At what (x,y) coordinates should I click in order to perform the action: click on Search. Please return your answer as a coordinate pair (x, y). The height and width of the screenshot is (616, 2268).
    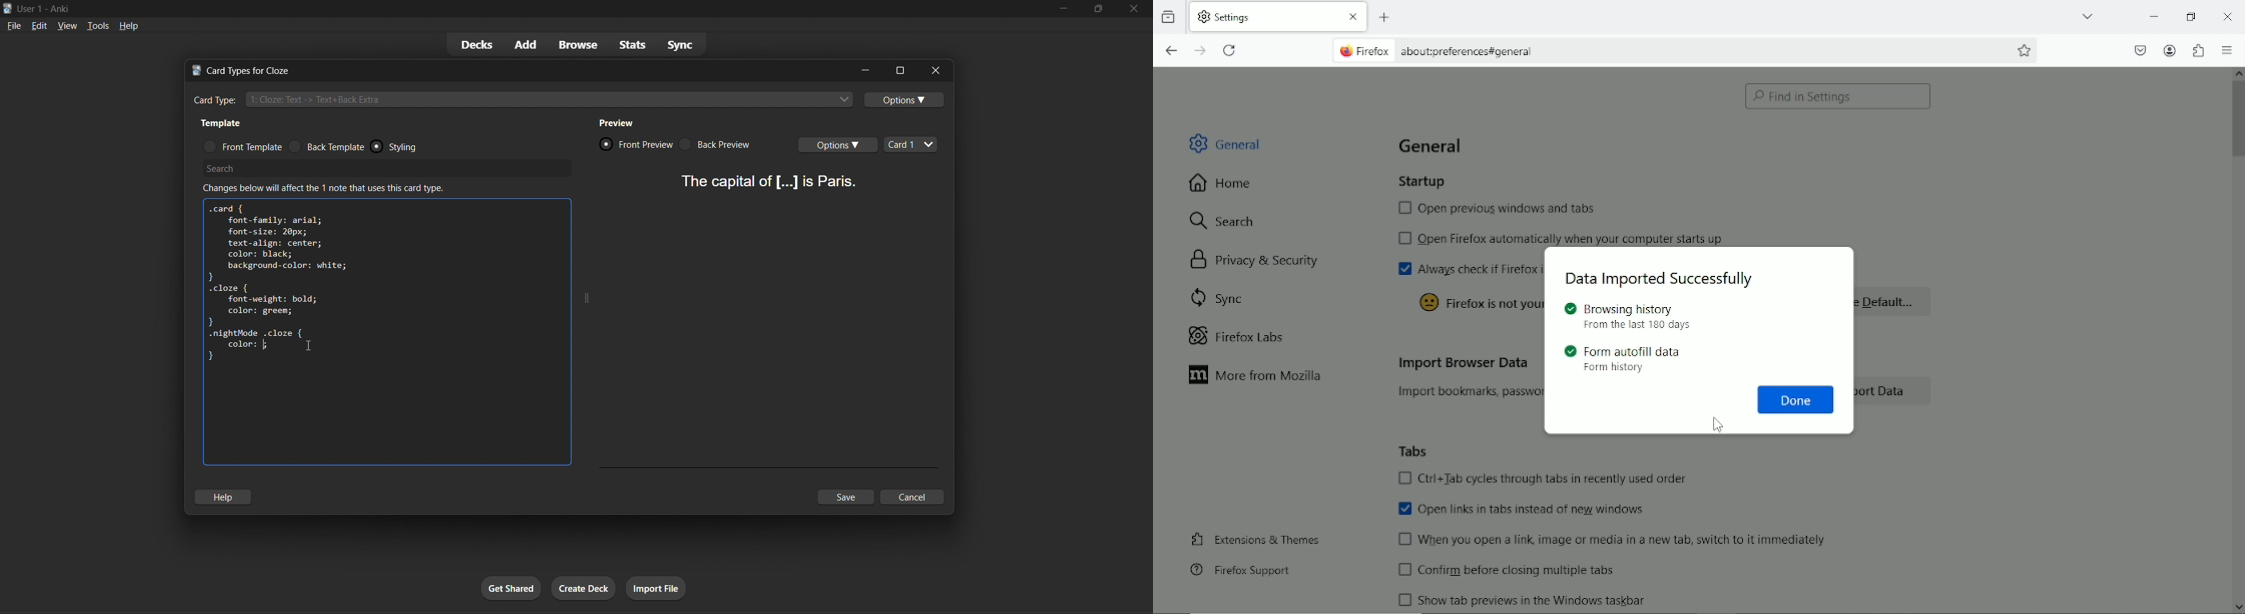
    Looking at the image, I should click on (1222, 219).